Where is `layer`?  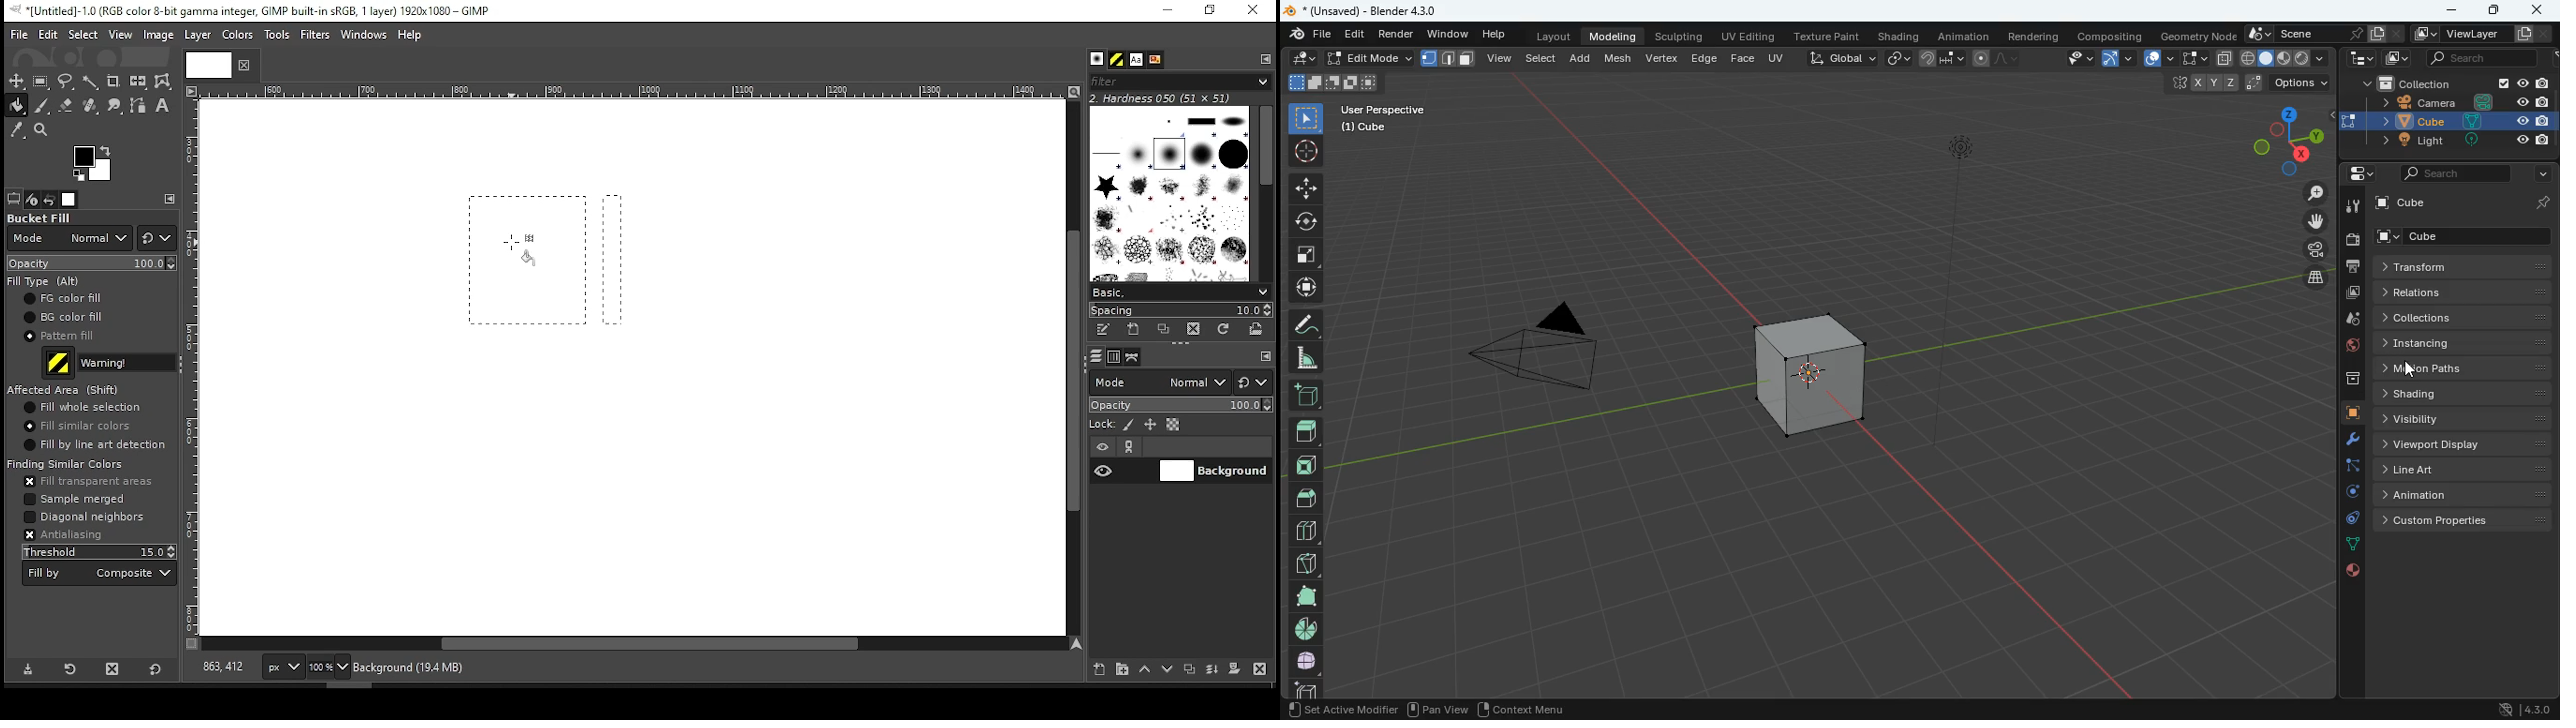
layer is located at coordinates (2310, 278).